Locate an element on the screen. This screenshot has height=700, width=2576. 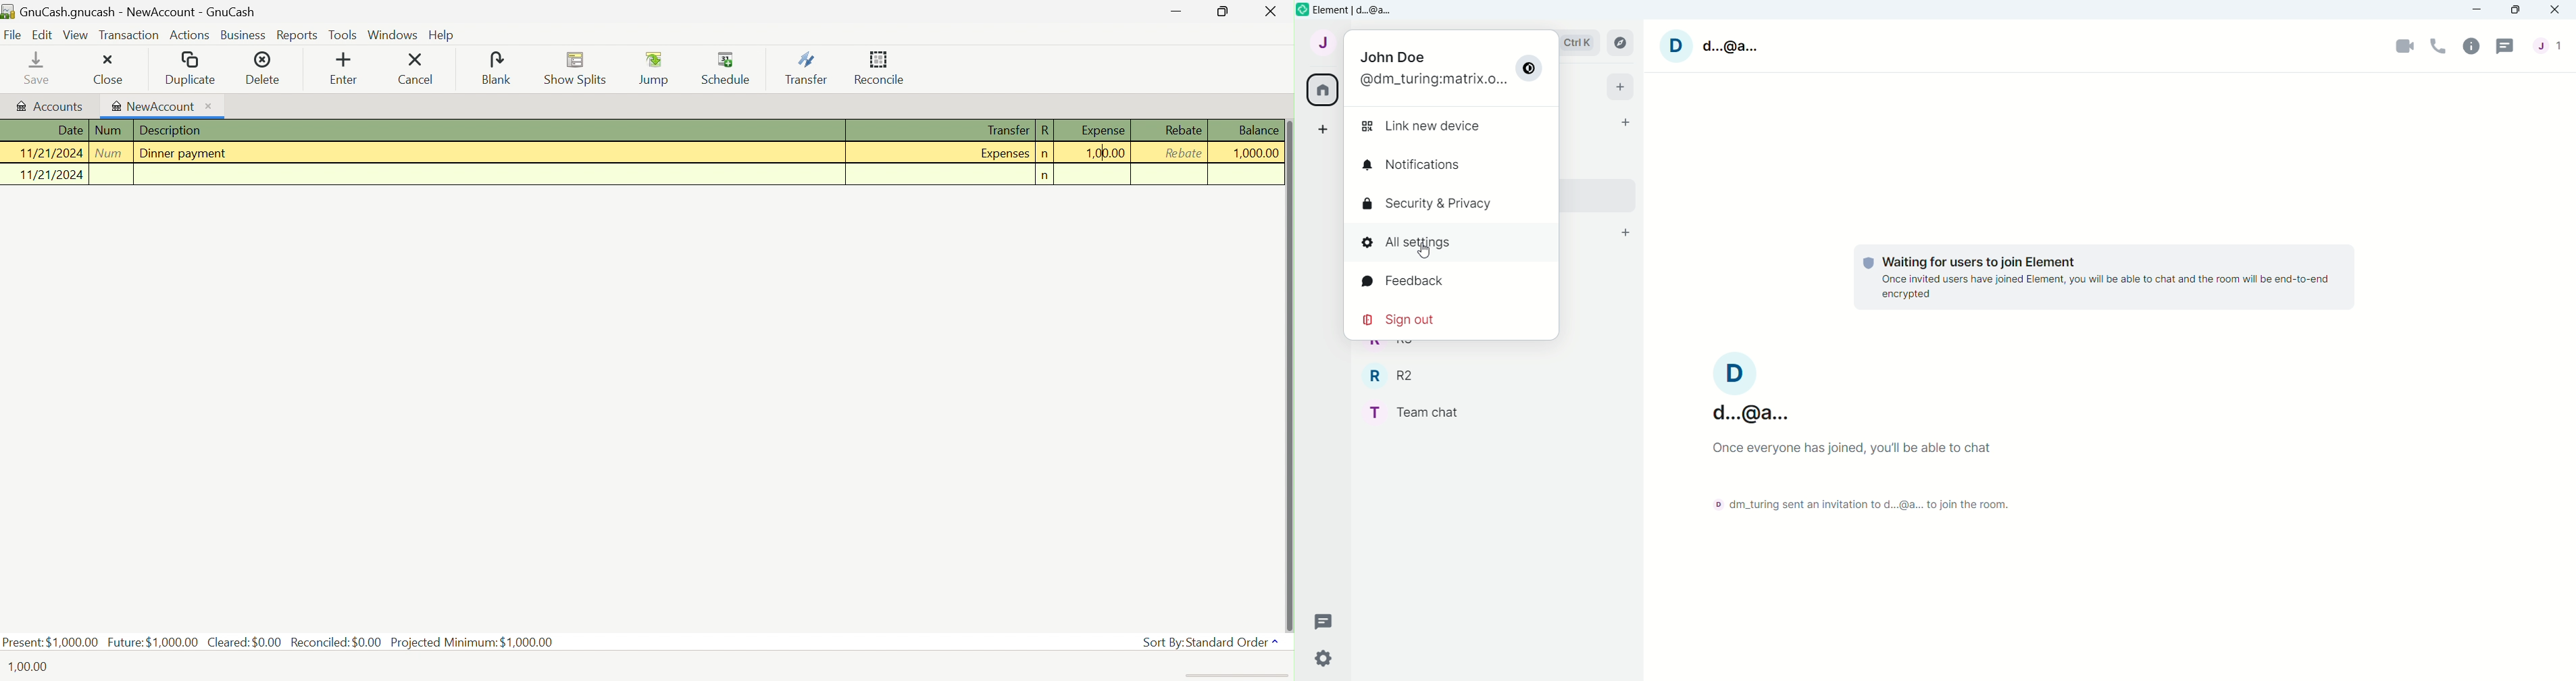
Blank is located at coordinates (497, 68).